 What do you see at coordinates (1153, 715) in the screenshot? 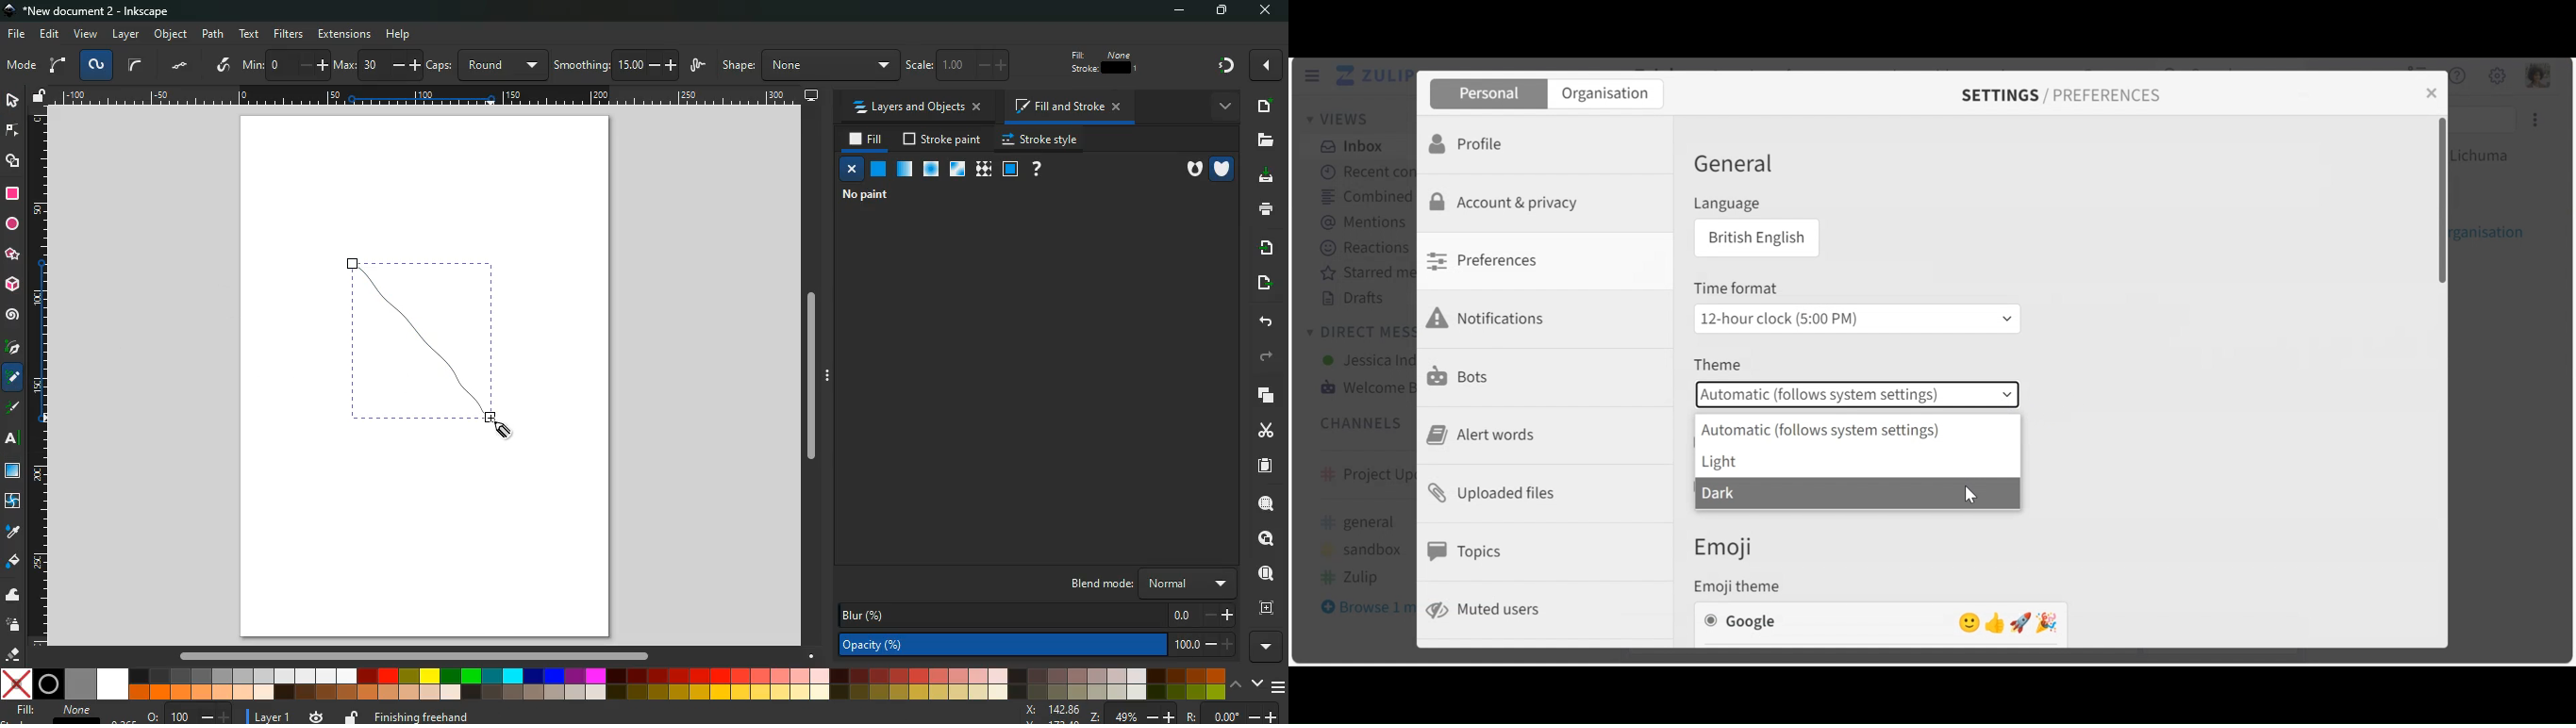
I see `zoom` at bounding box center [1153, 715].